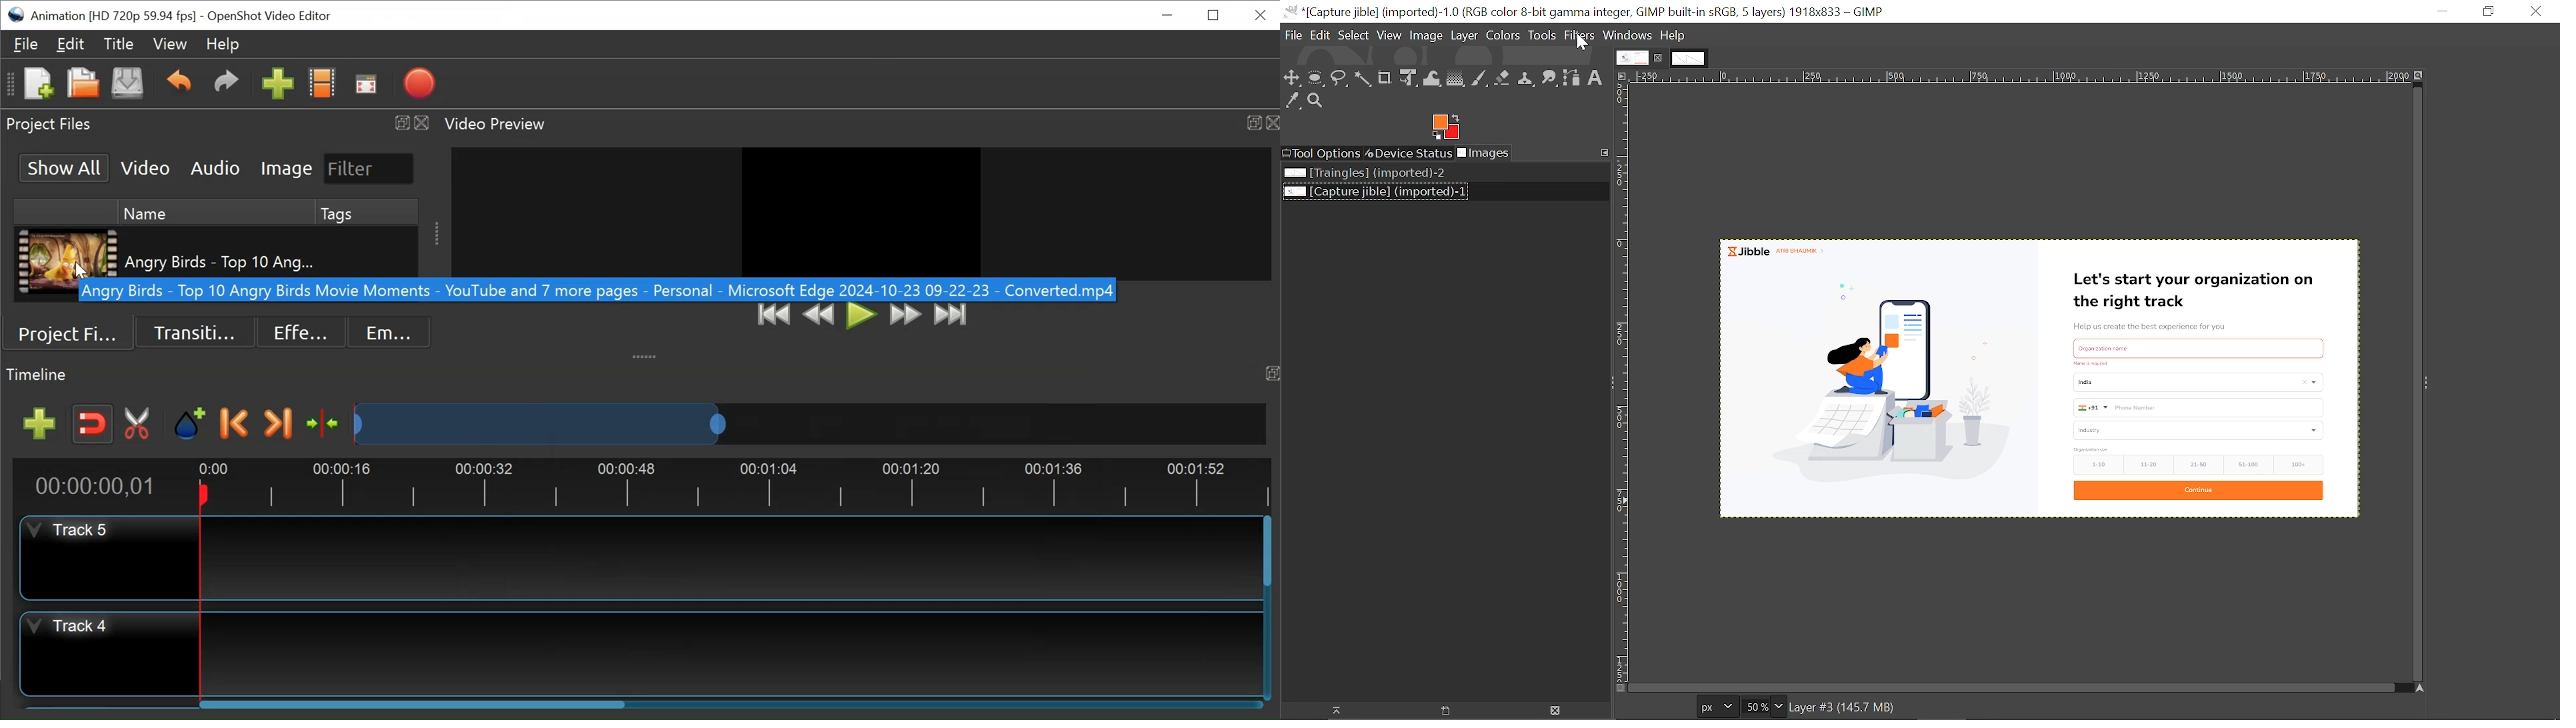  I want to click on Raise this image display, so click(1334, 711).